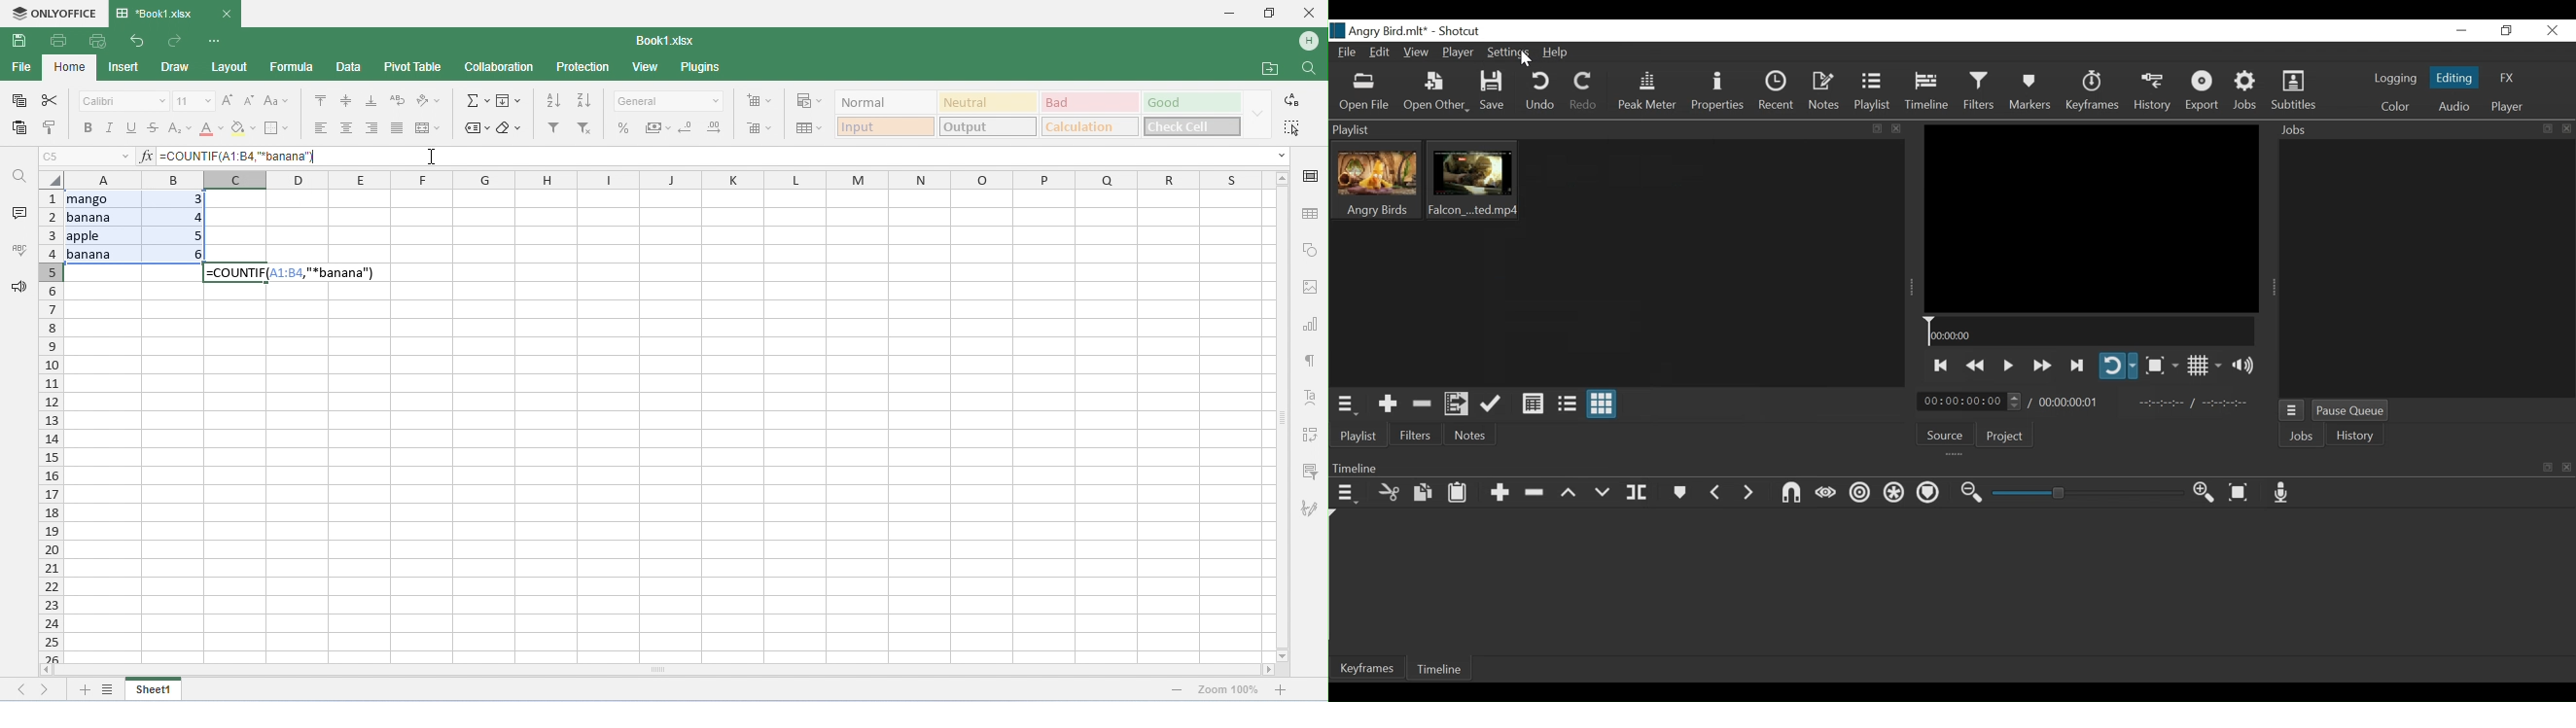 The width and height of the screenshot is (2576, 728). What do you see at coordinates (279, 127) in the screenshot?
I see `border` at bounding box center [279, 127].